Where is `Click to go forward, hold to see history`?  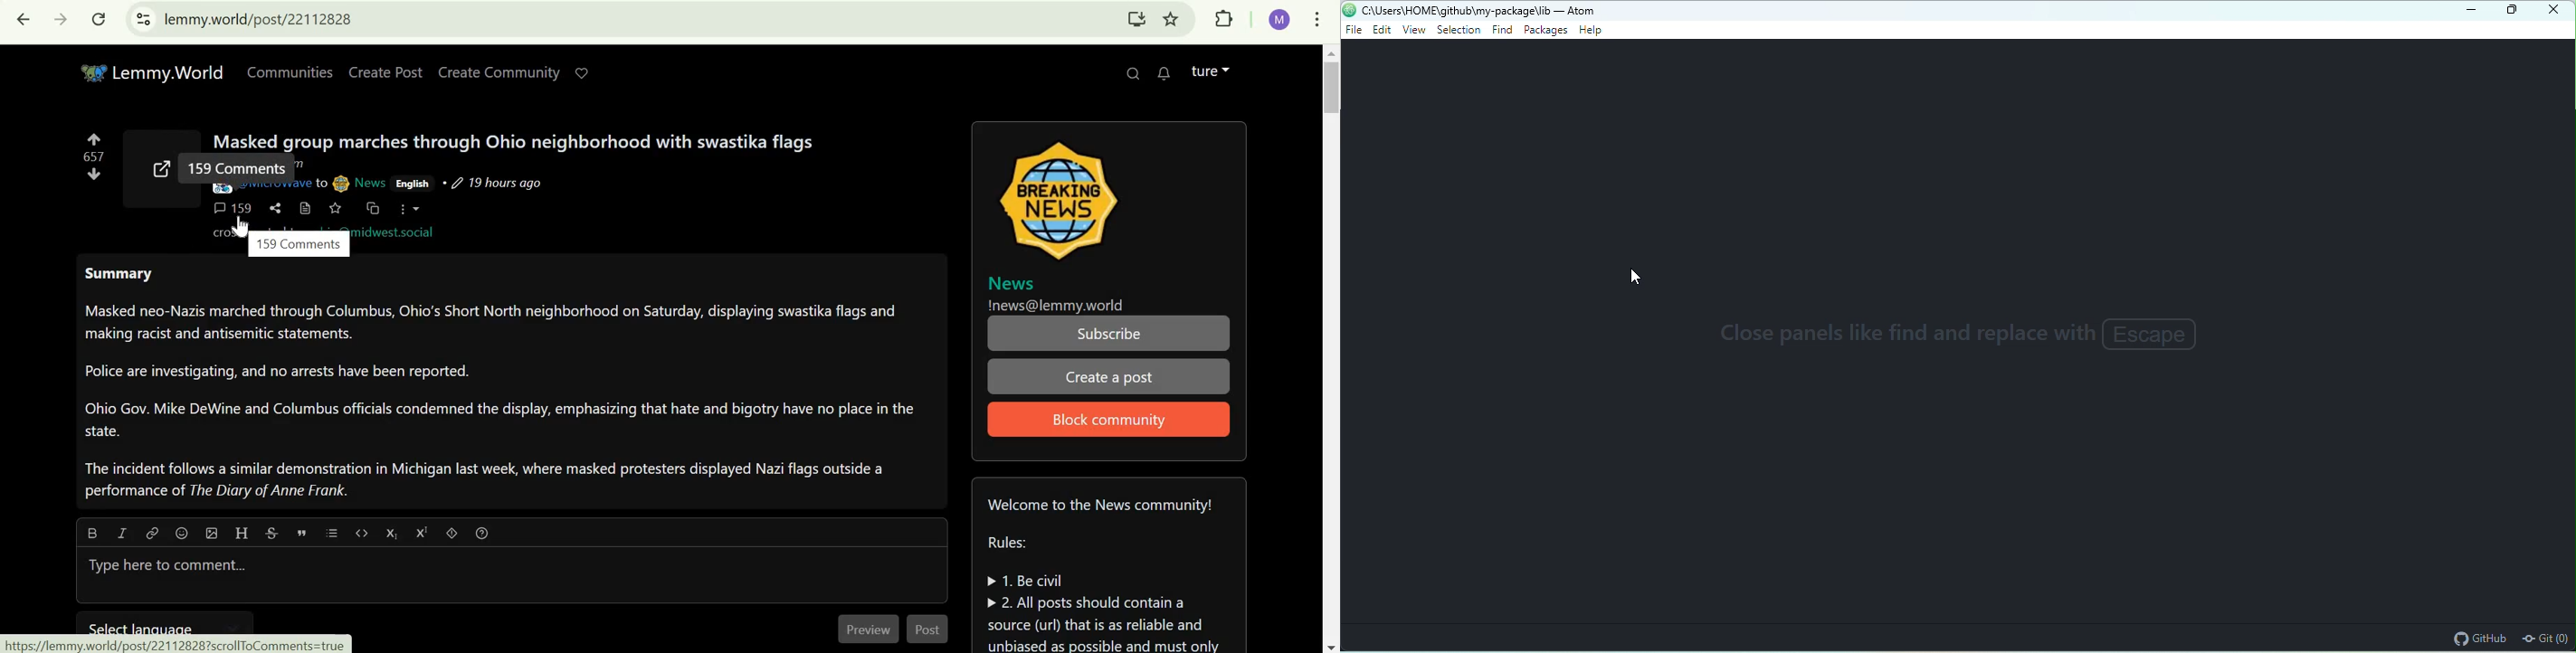 Click to go forward, hold to see history is located at coordinates (65, 20).